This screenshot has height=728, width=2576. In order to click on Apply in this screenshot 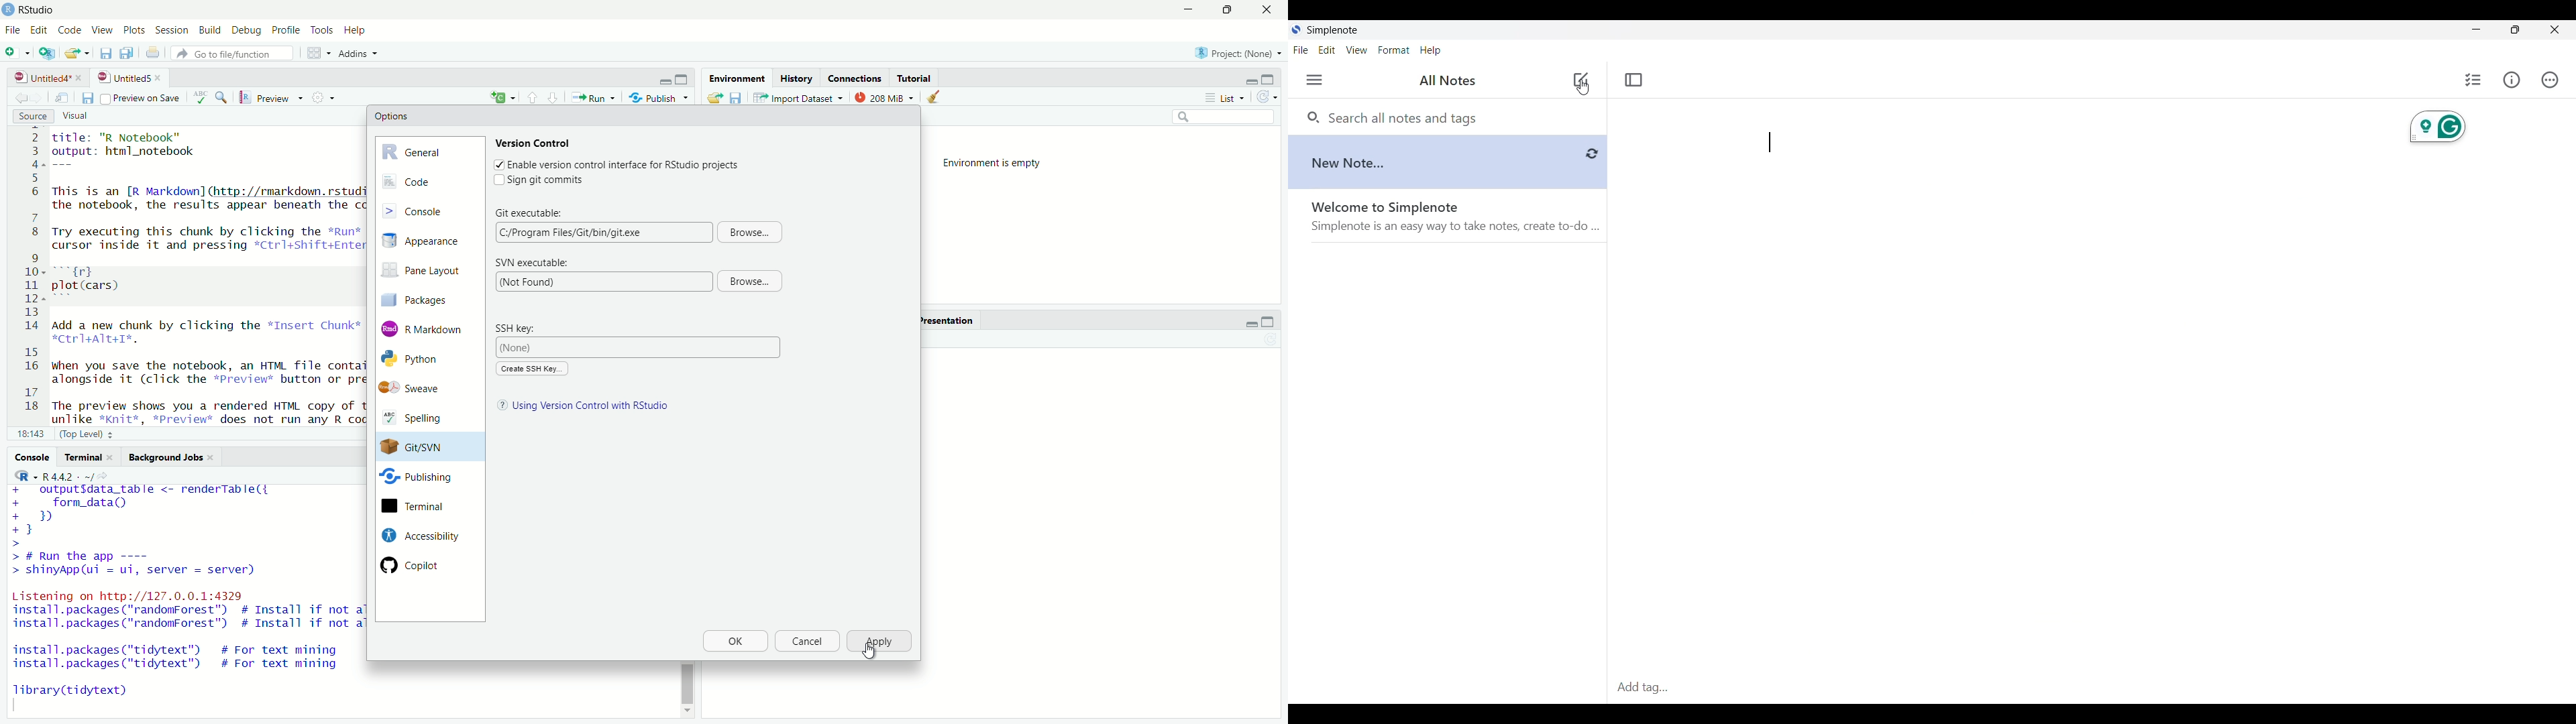, I will do `click(880, 642)`.